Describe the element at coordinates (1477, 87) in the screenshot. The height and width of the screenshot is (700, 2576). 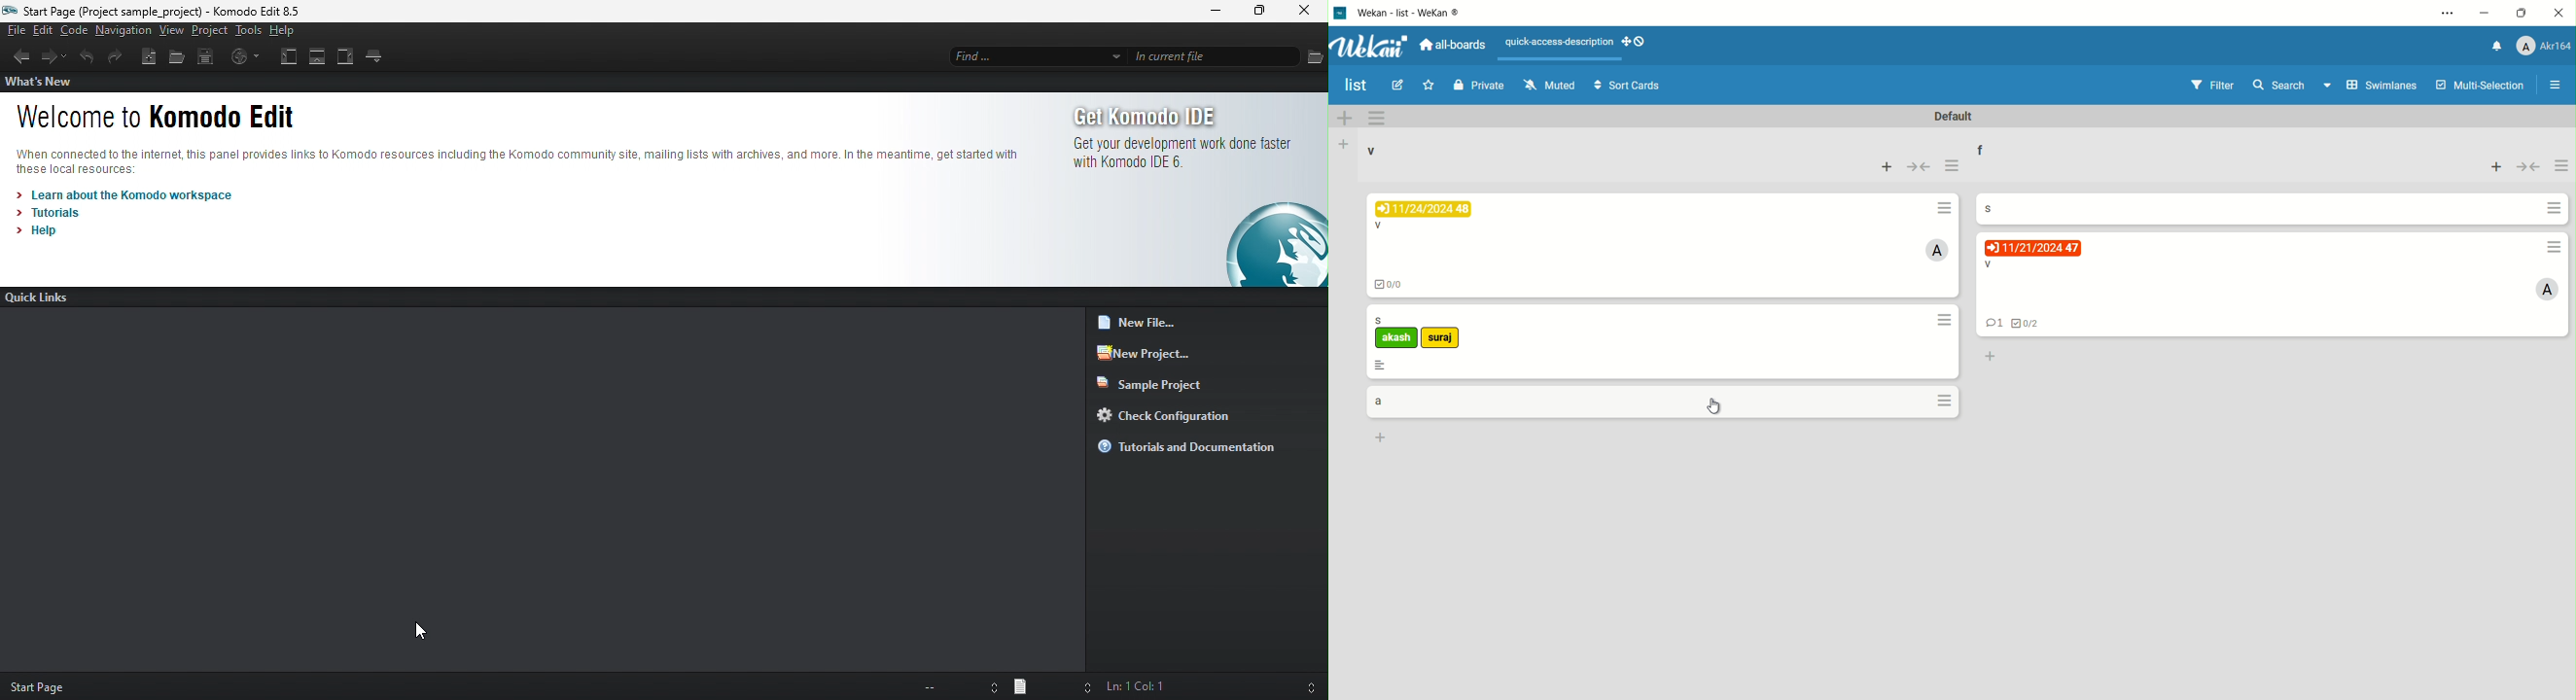
I see `private` at that location.